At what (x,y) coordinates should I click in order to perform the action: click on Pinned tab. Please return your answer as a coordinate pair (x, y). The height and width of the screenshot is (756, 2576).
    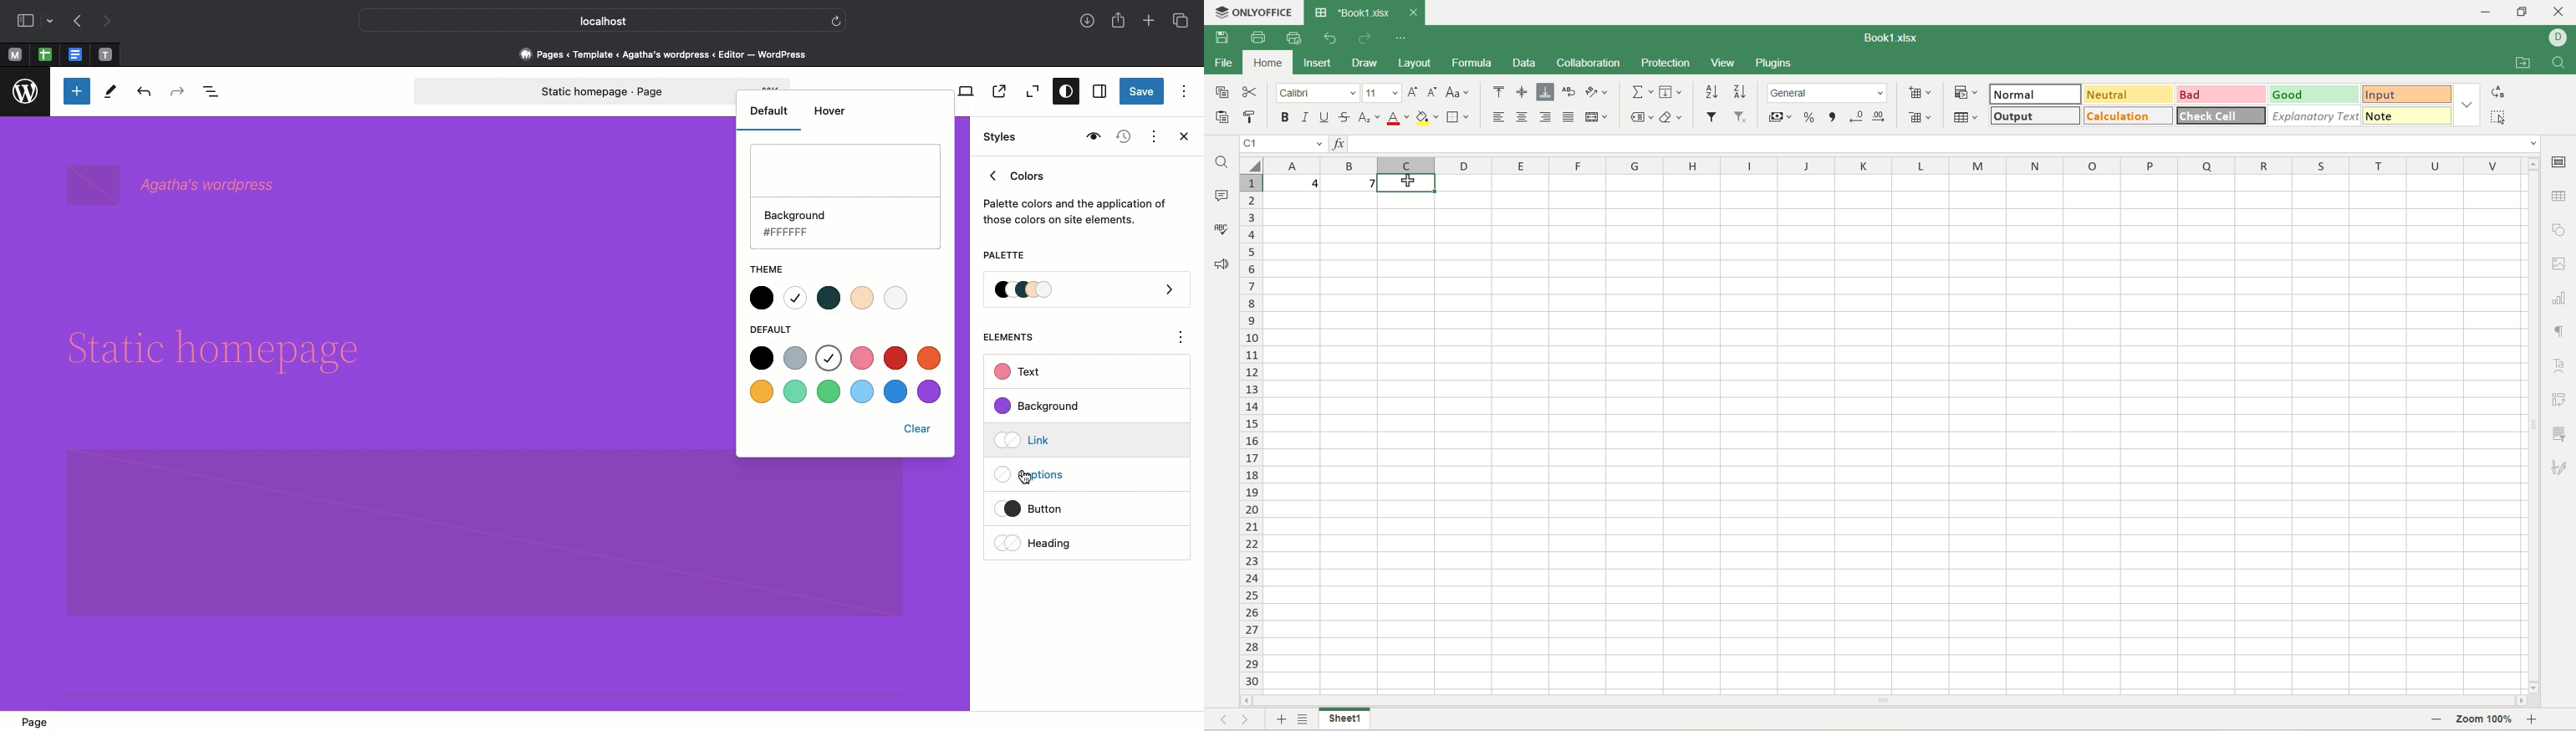
    Looking at the image, I should click on (45, 55).